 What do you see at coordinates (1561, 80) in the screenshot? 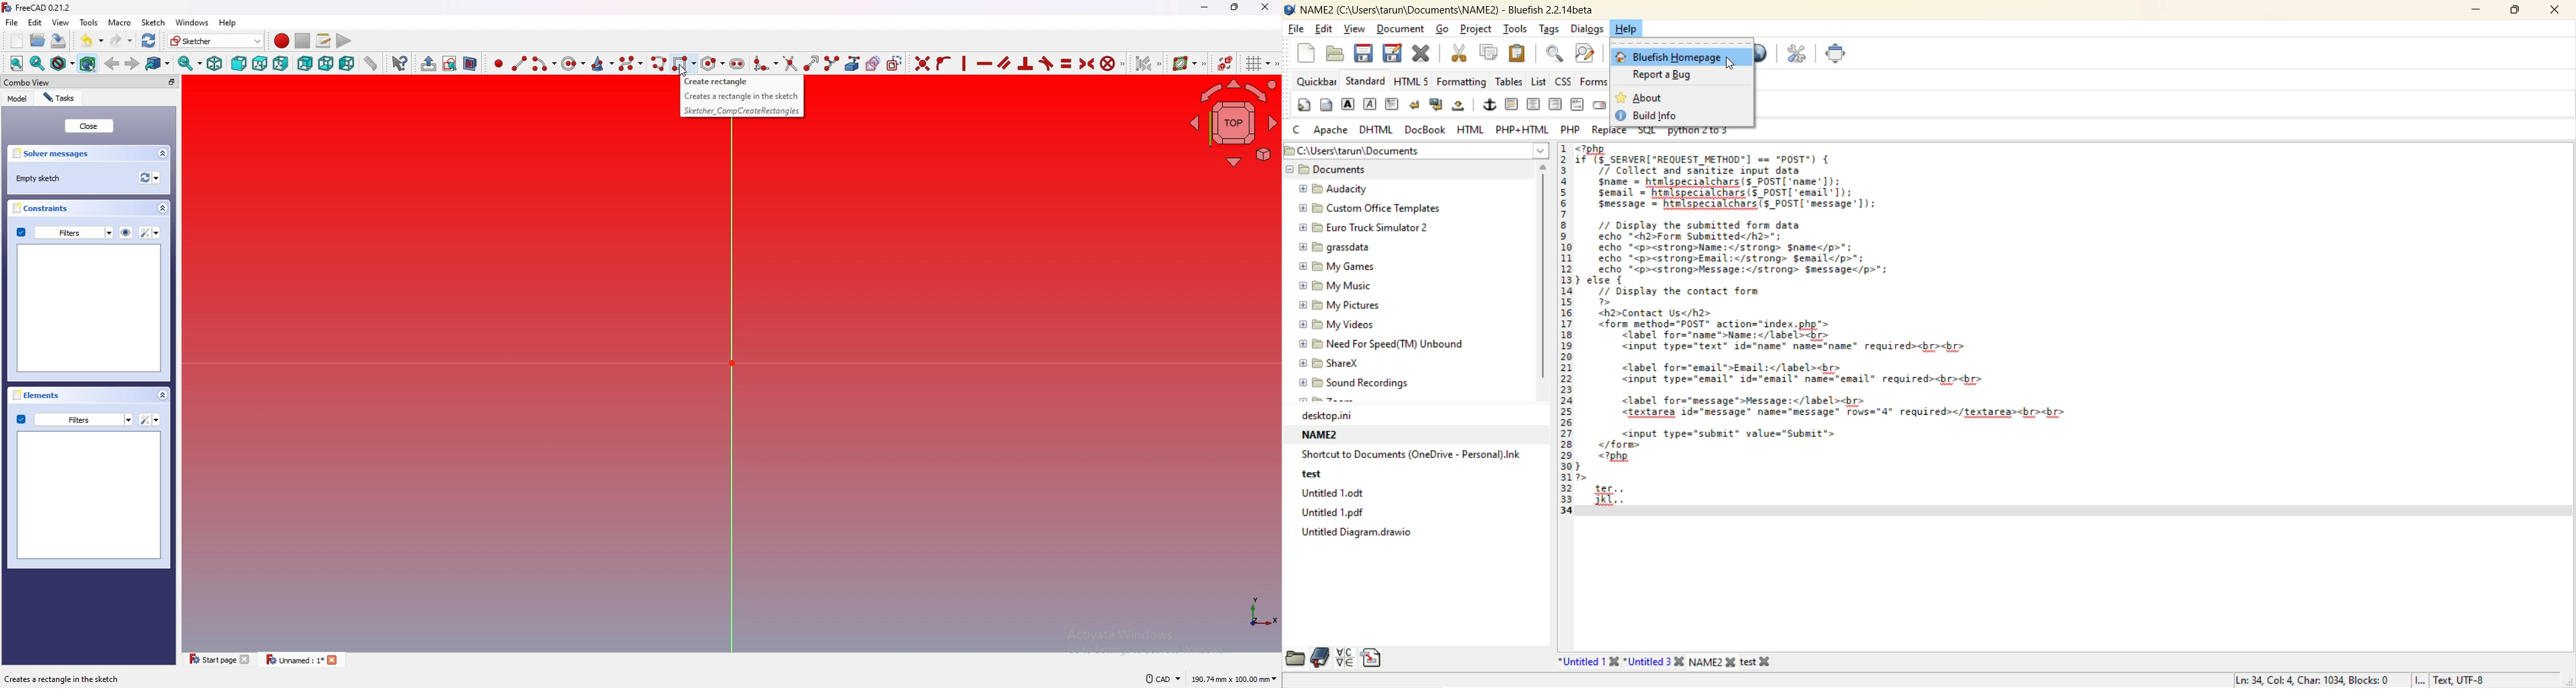
I see `css` at bounding box center [1561, 80].